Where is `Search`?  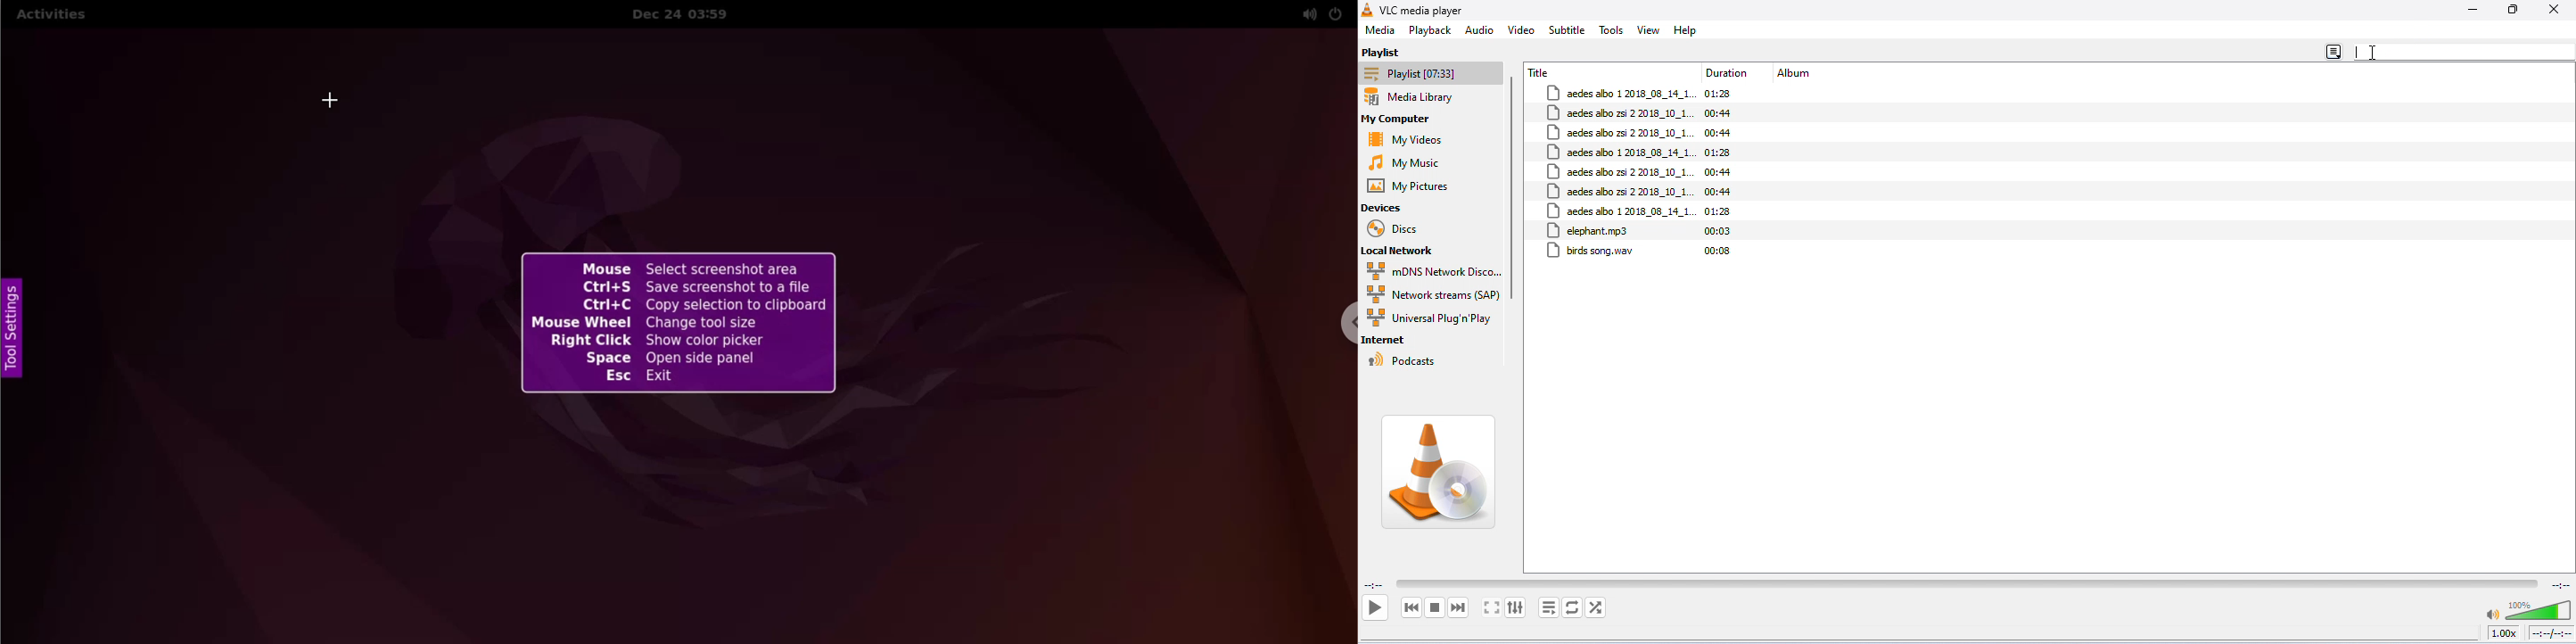 Search is located at coordinates (2465, 52).